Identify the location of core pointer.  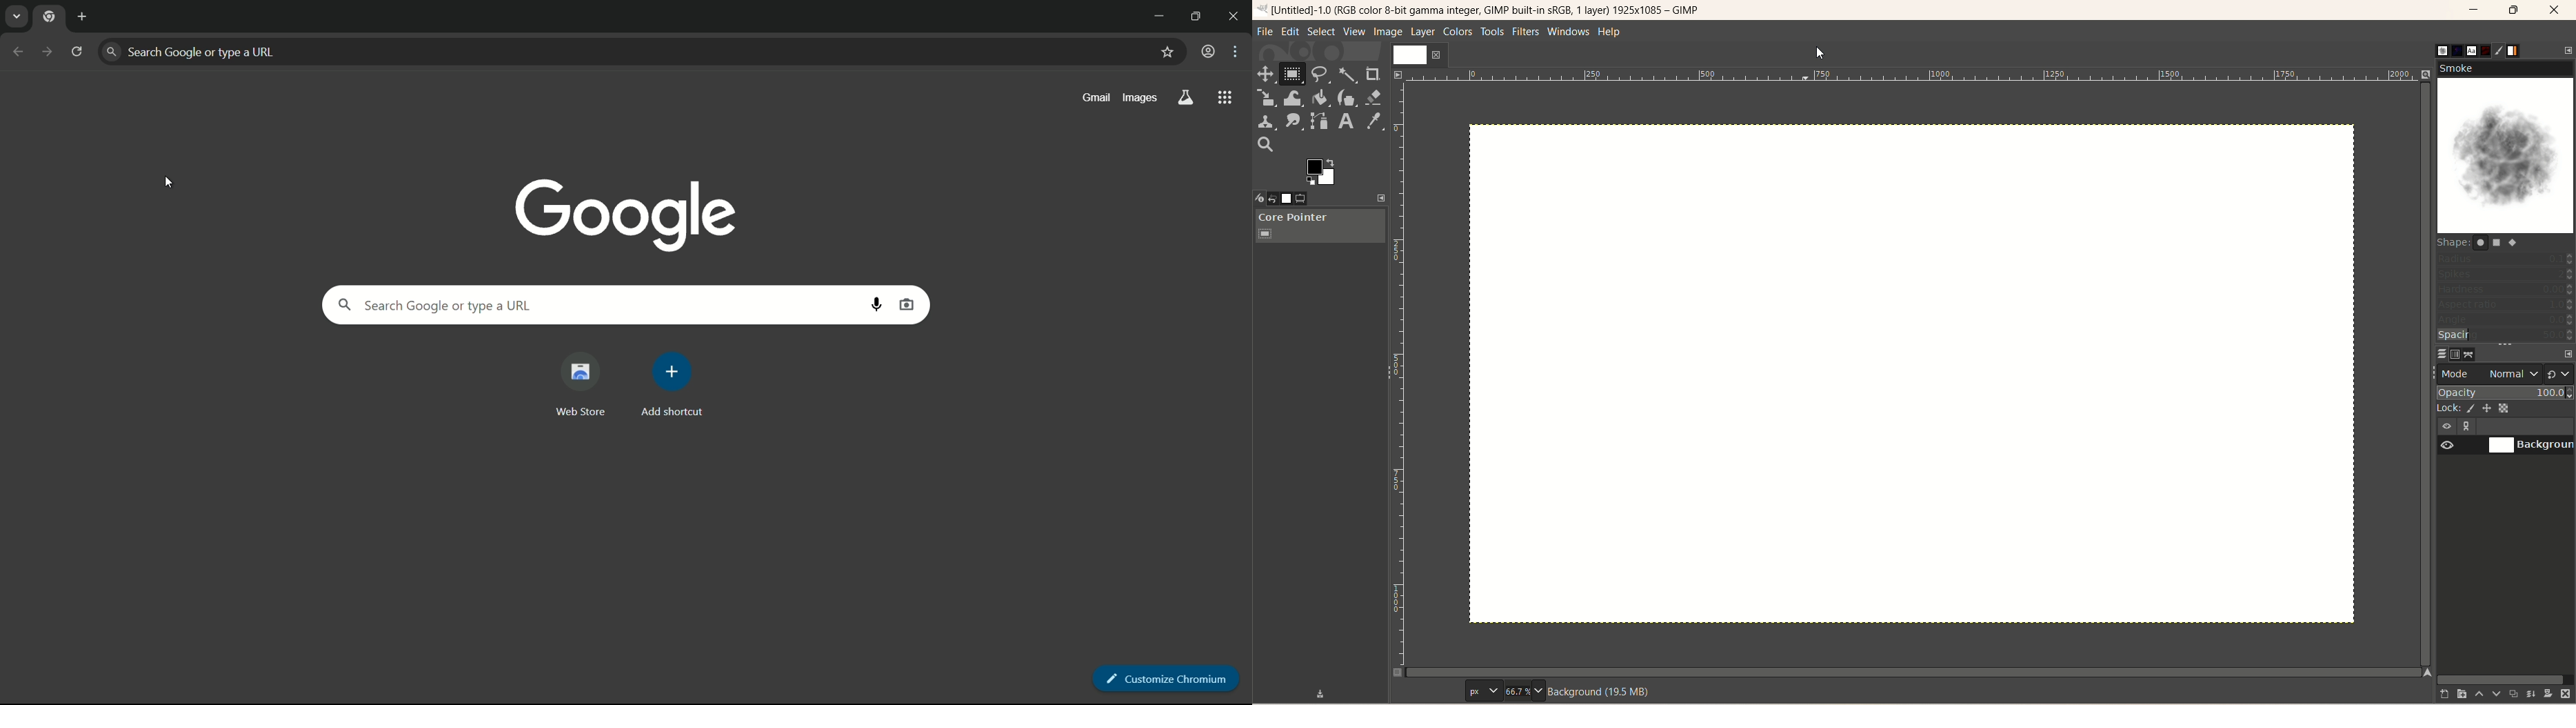
(1320, 226).